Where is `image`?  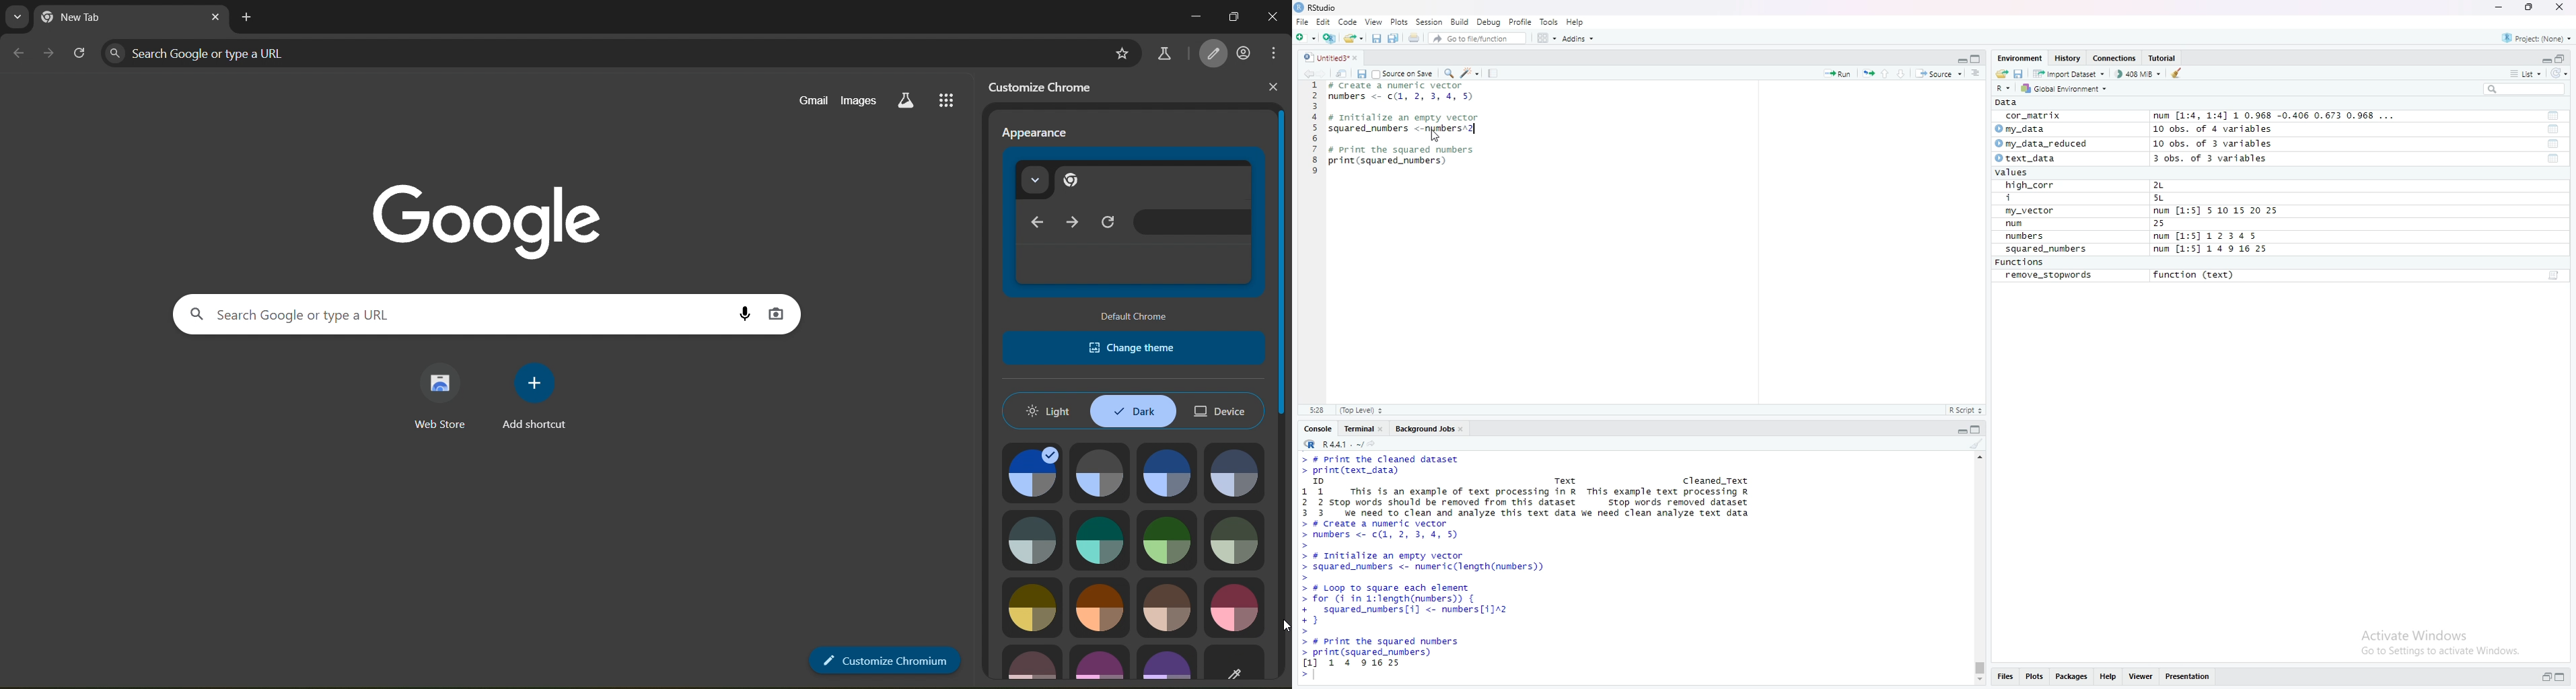
image is located at coordinates (1168, 538).